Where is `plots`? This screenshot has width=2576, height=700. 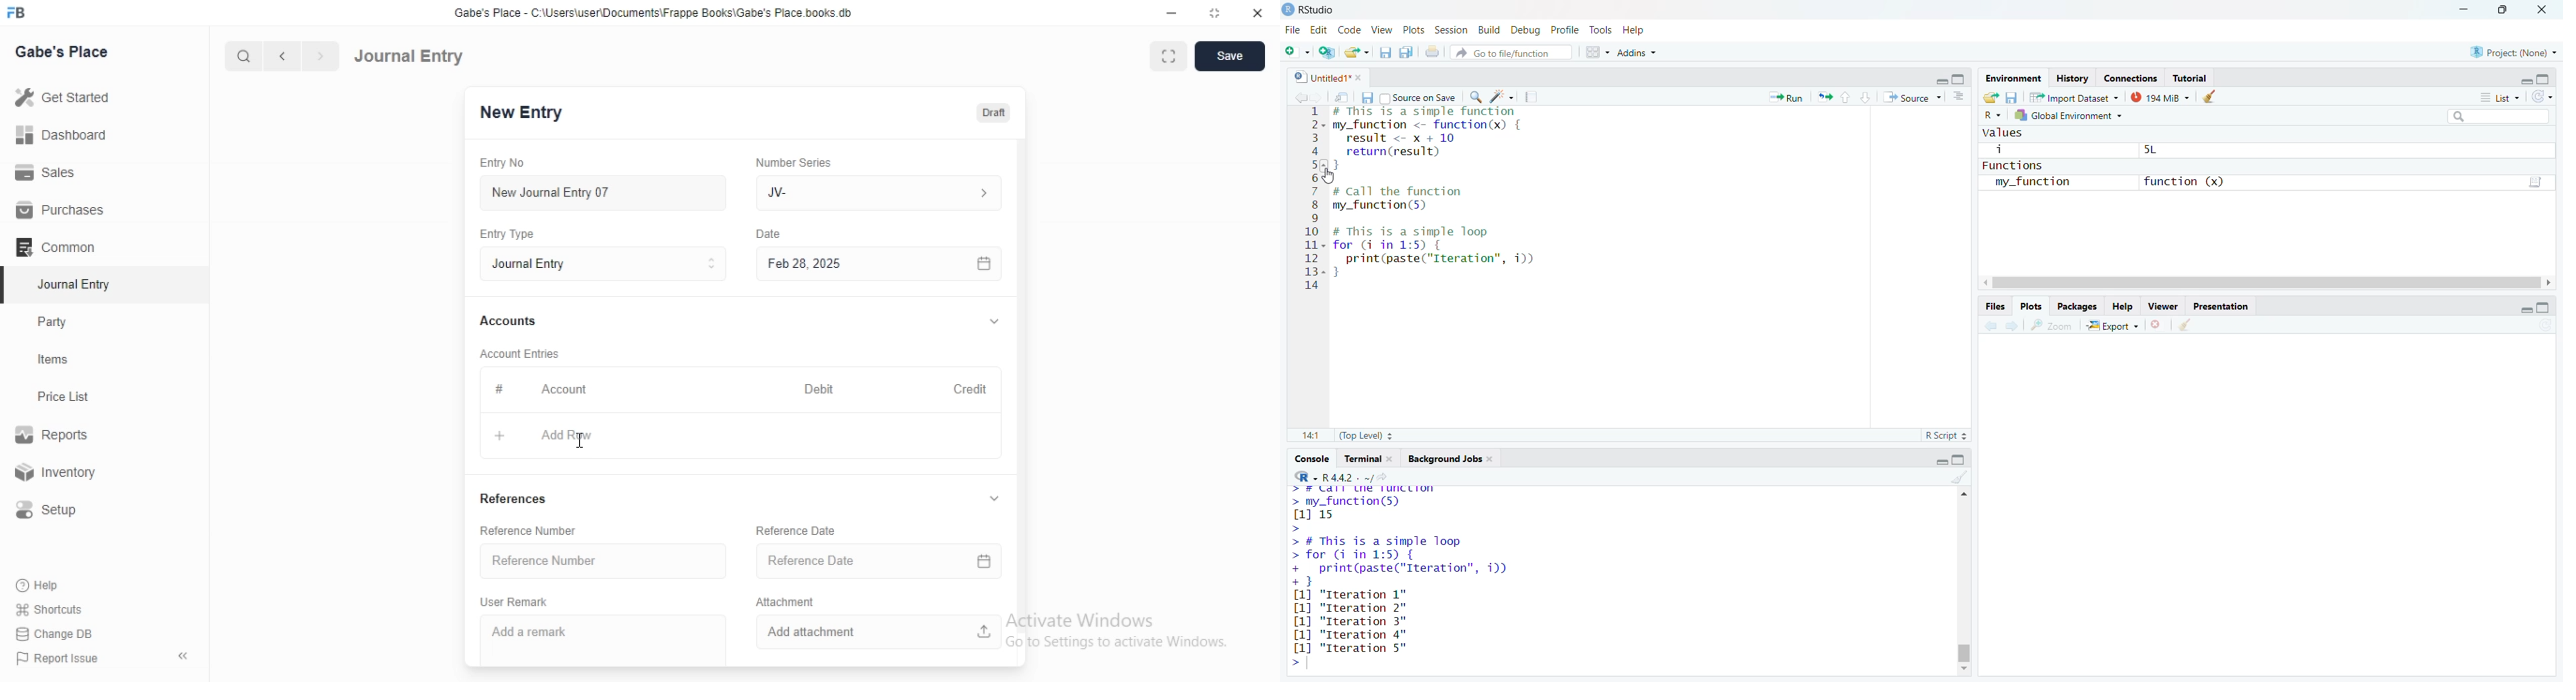 plots is located at coordinates (1412, 29).